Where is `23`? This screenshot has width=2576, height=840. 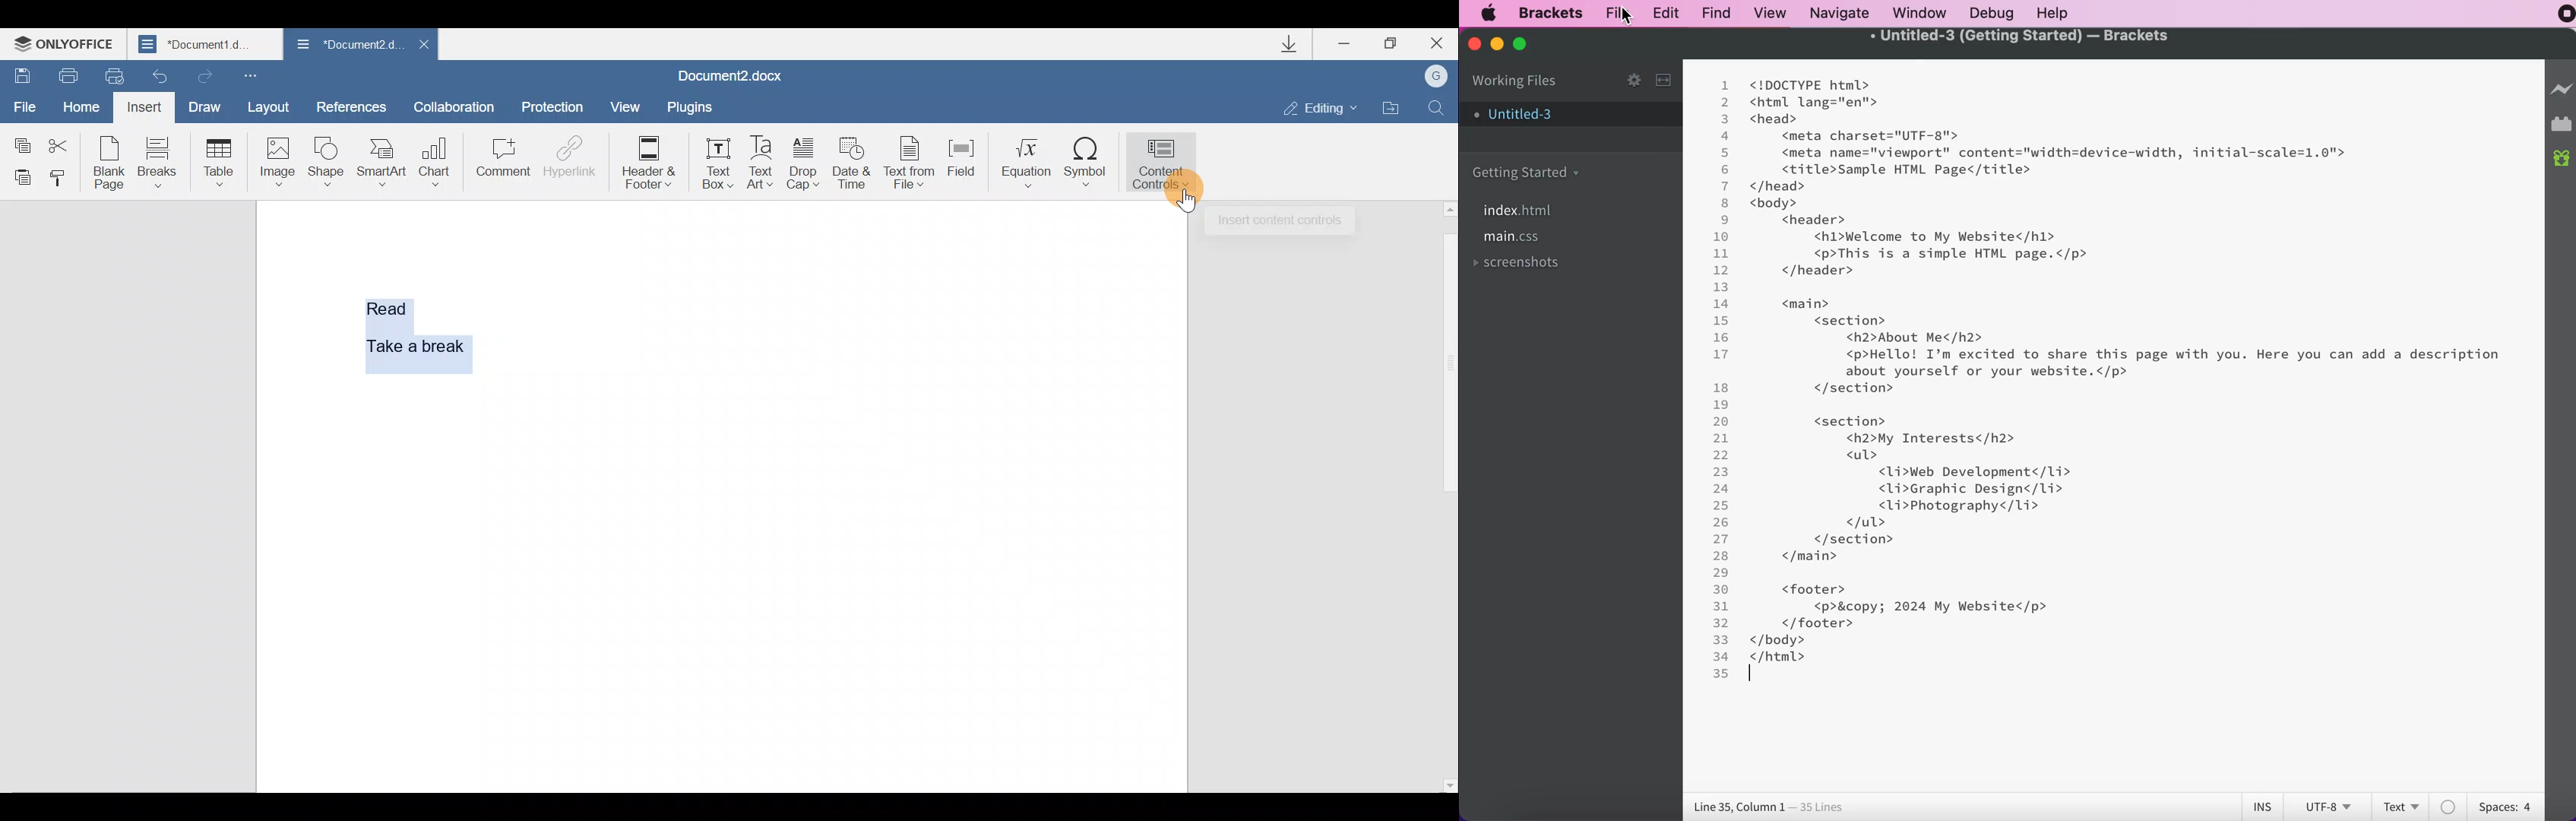
23 is located at coordinates (1721, 472).